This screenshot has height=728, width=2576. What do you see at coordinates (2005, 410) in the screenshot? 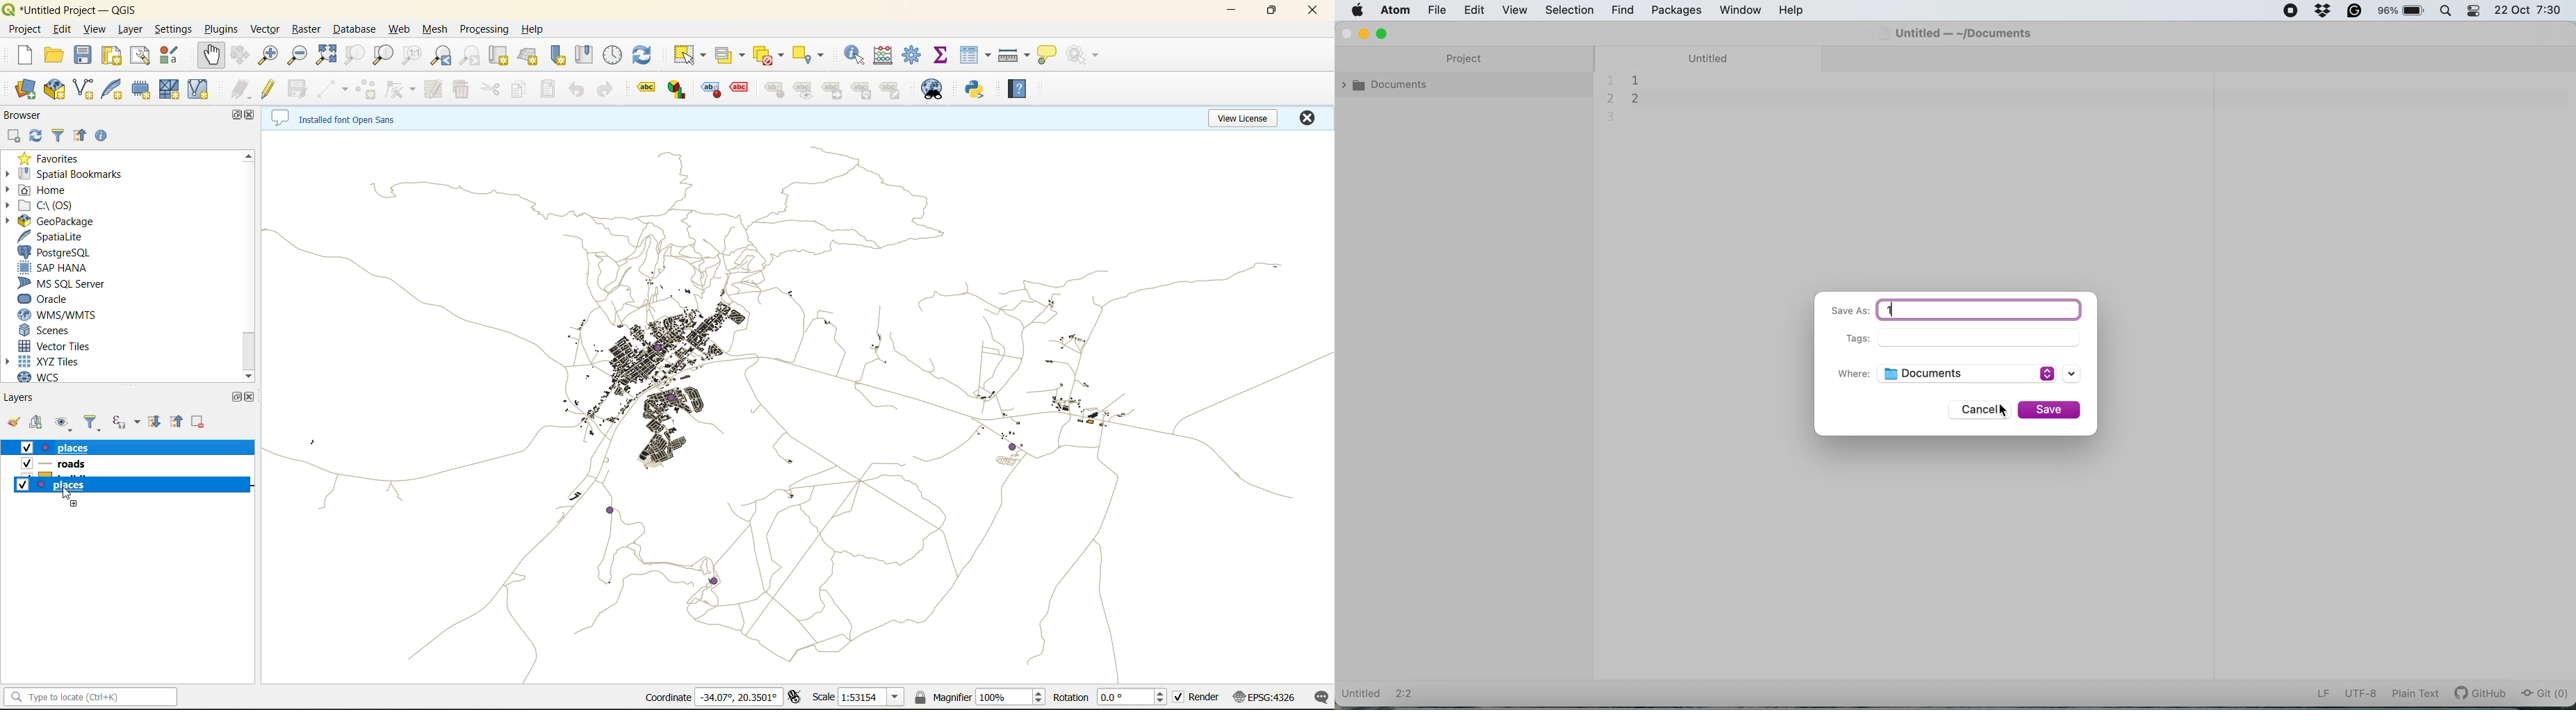
I see `cursor` at bounding box center [2005, 410].